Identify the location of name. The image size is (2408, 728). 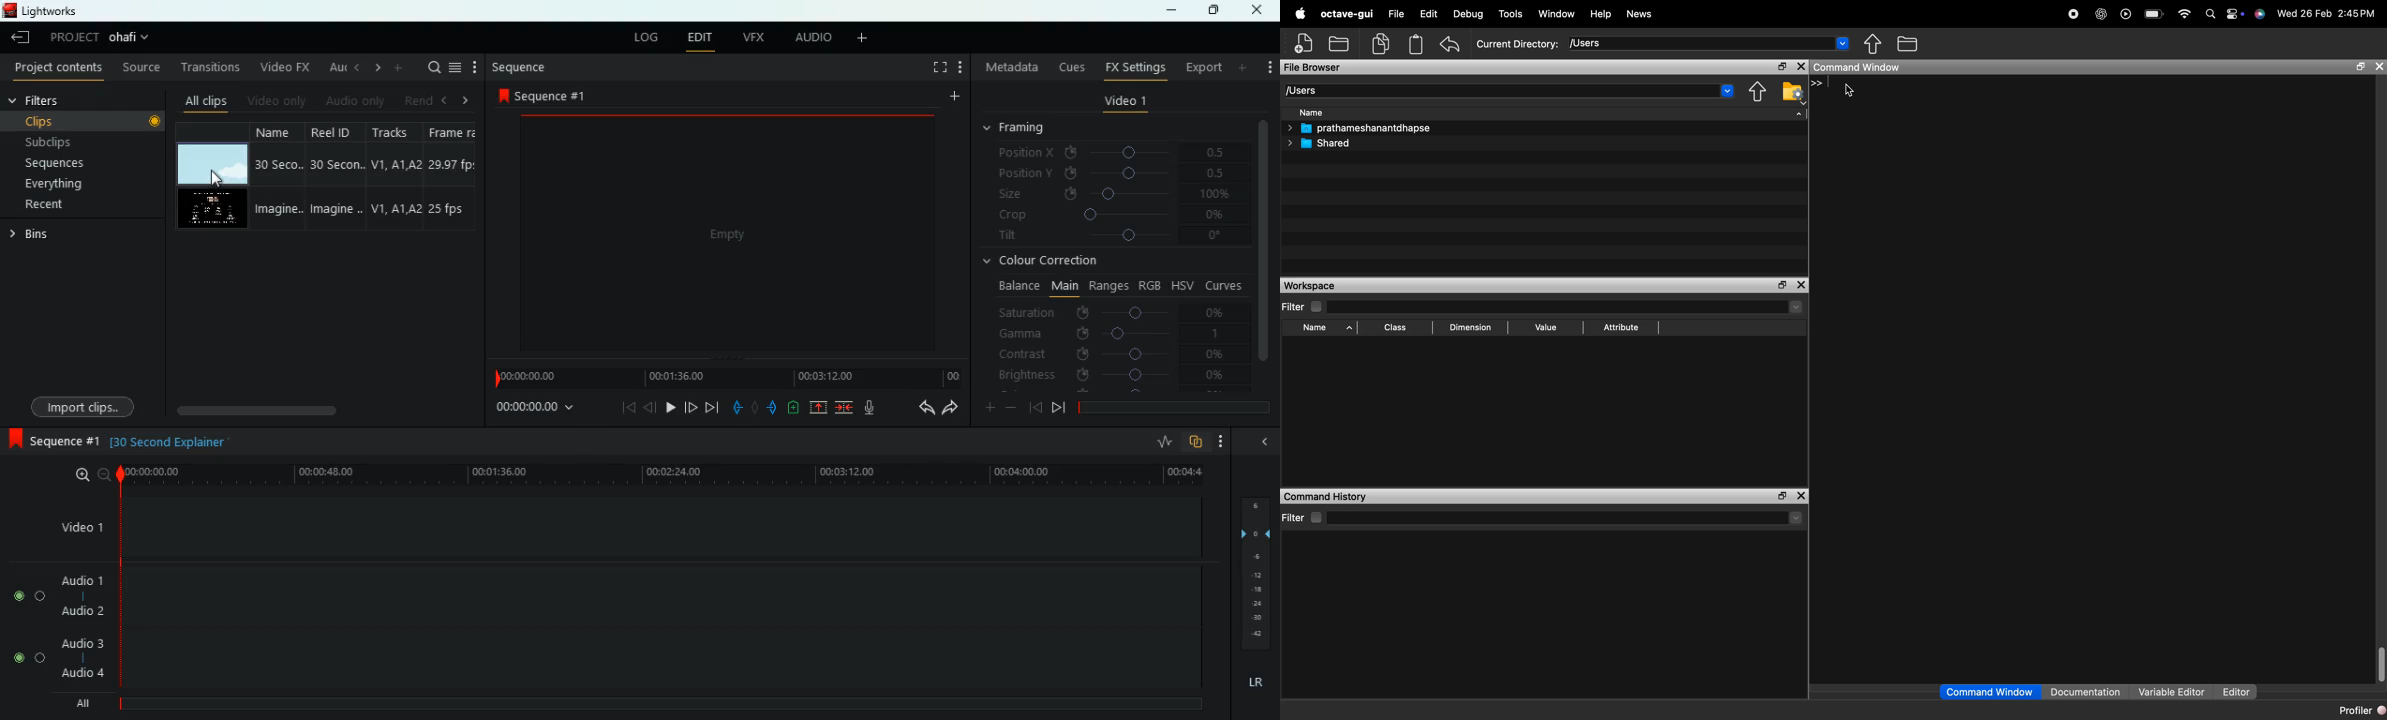
(276, 177).